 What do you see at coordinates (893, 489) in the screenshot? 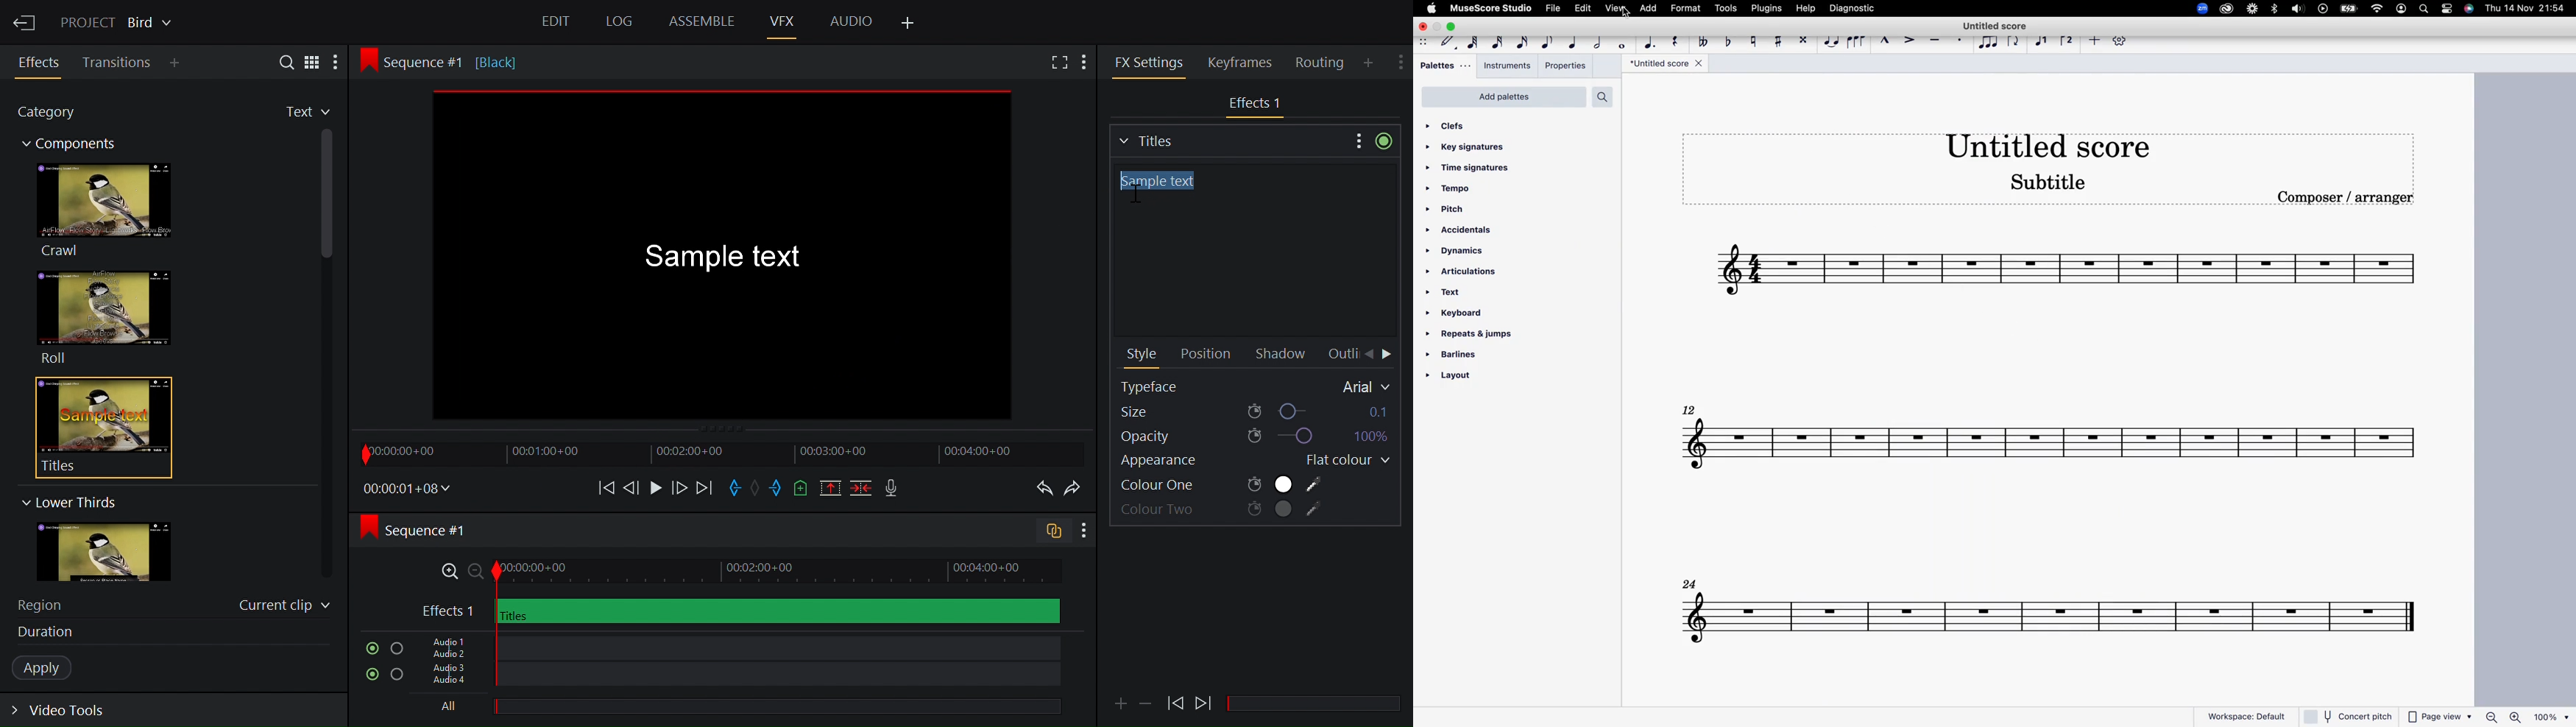
I see `Record voice over` at bounding box center [893, 489].